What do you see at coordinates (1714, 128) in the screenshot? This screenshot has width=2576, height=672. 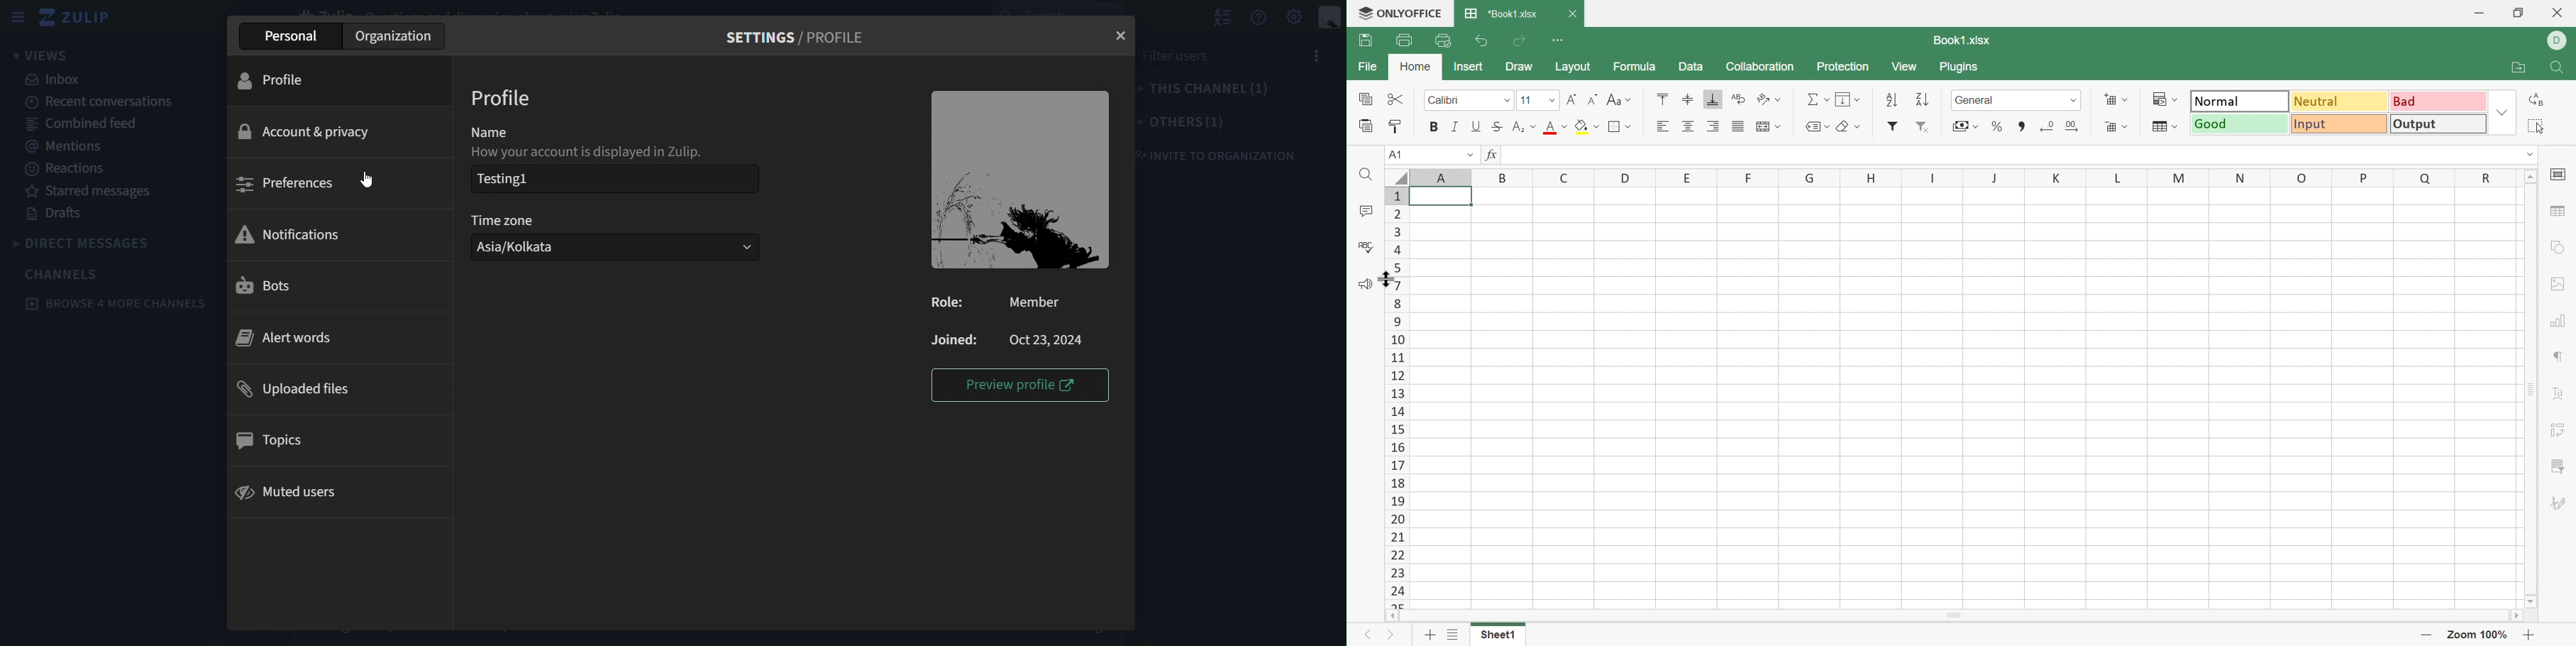 I see `Align Right` at bounding box center [1714, 128].